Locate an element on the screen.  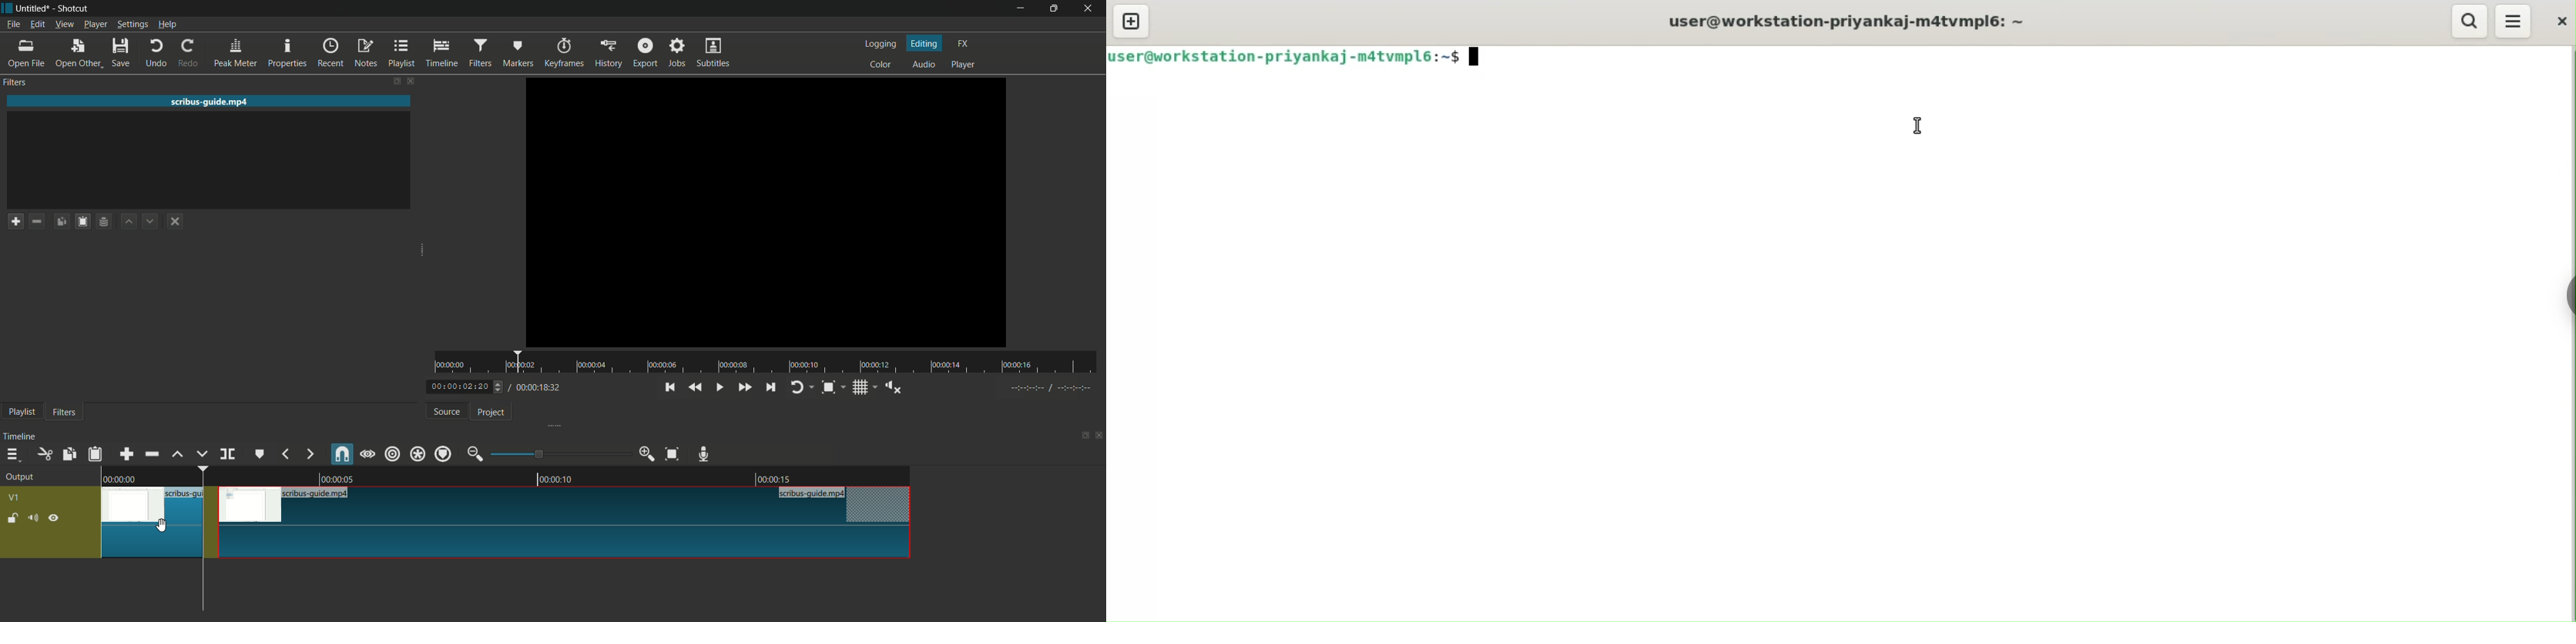
skip to the next point is located at coordinates (772, 387).